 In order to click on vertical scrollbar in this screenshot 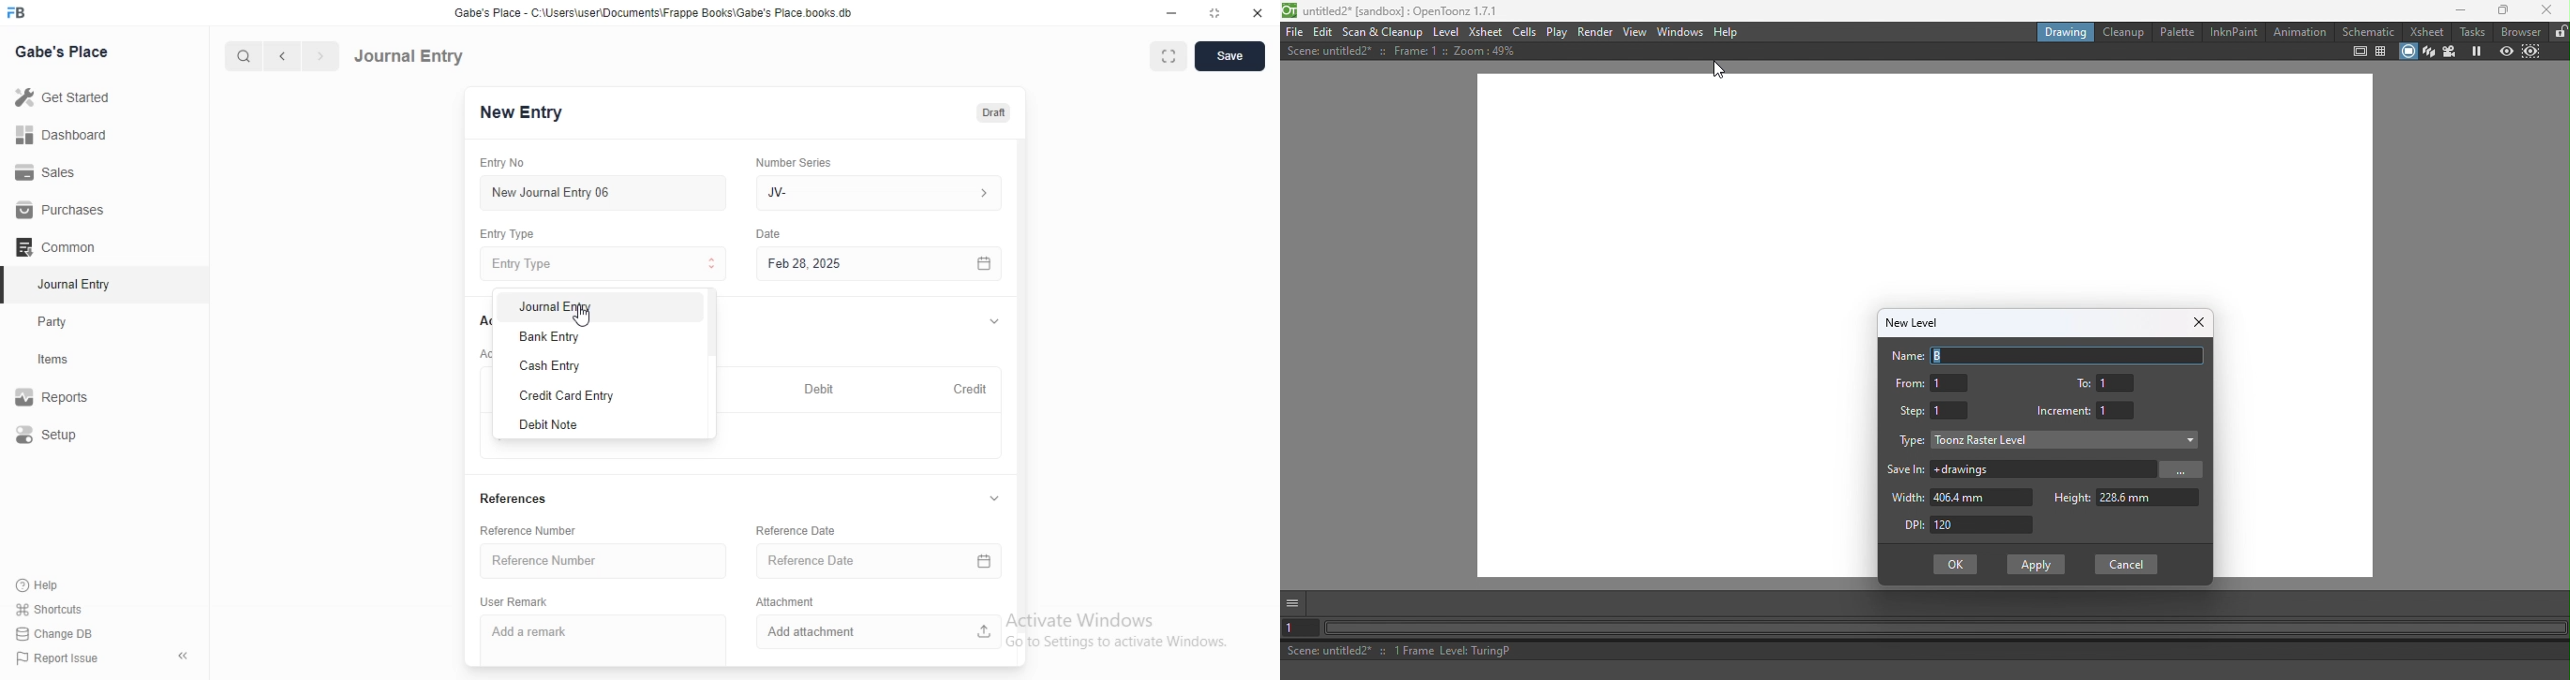, I will do `click(1020, 375)`.